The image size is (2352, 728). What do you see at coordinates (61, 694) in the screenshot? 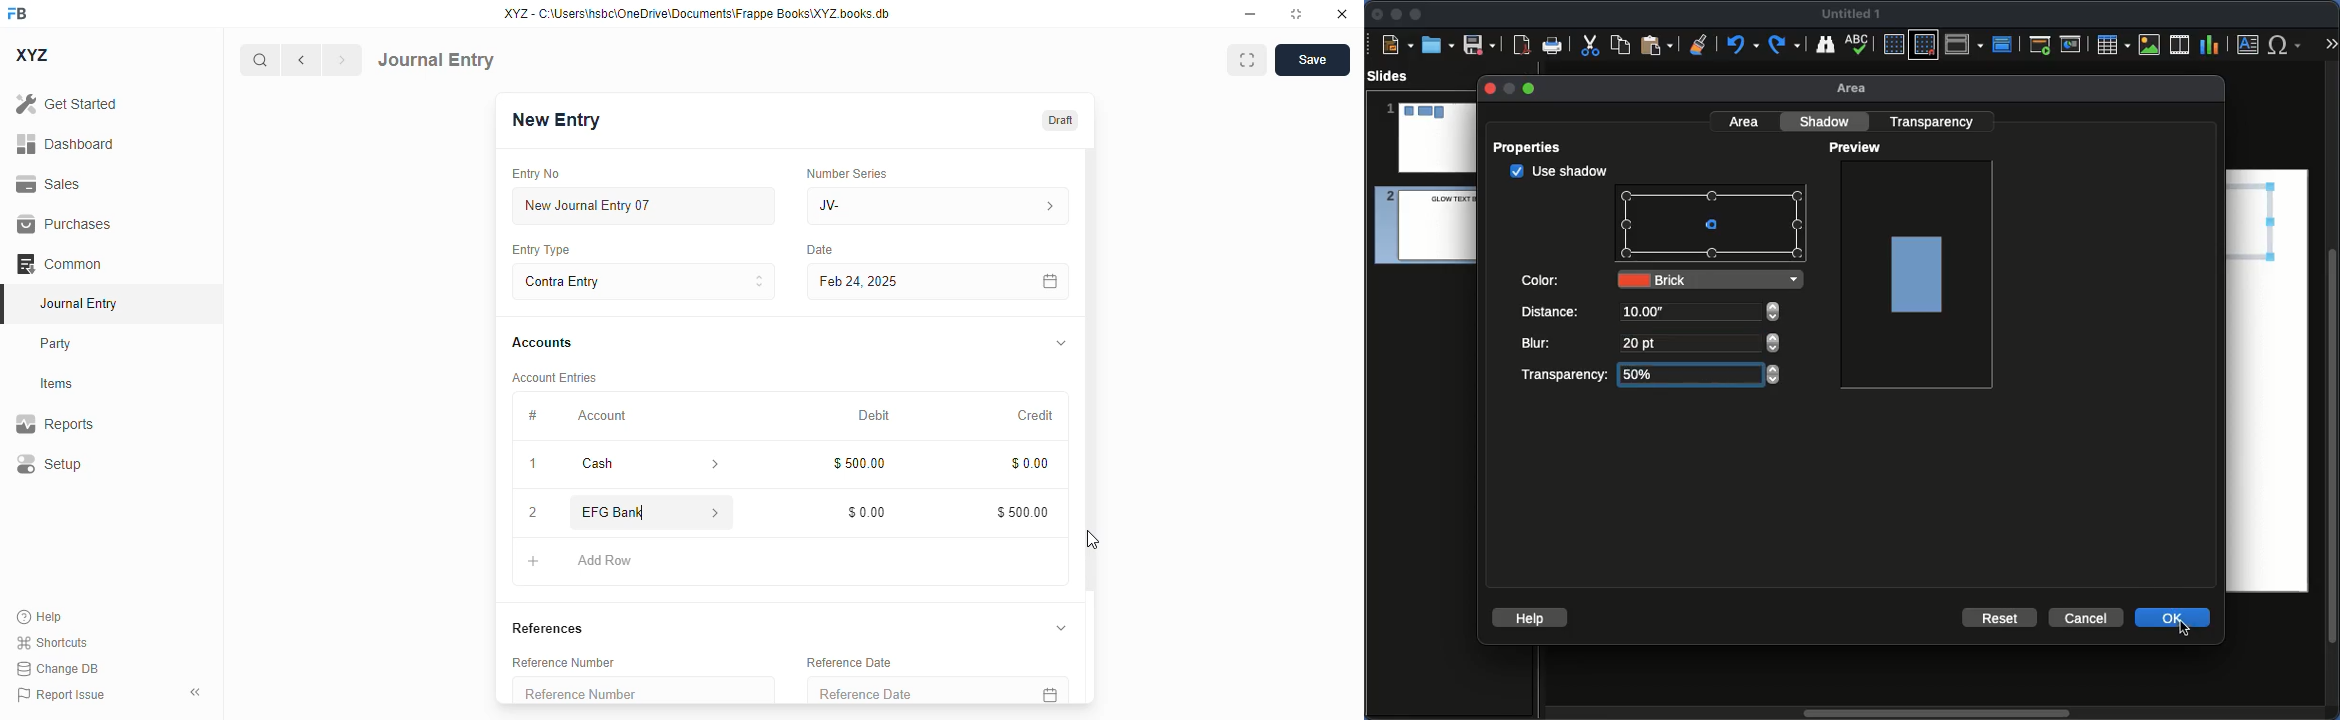
I see `report issue` at bounding box center [61, 694].